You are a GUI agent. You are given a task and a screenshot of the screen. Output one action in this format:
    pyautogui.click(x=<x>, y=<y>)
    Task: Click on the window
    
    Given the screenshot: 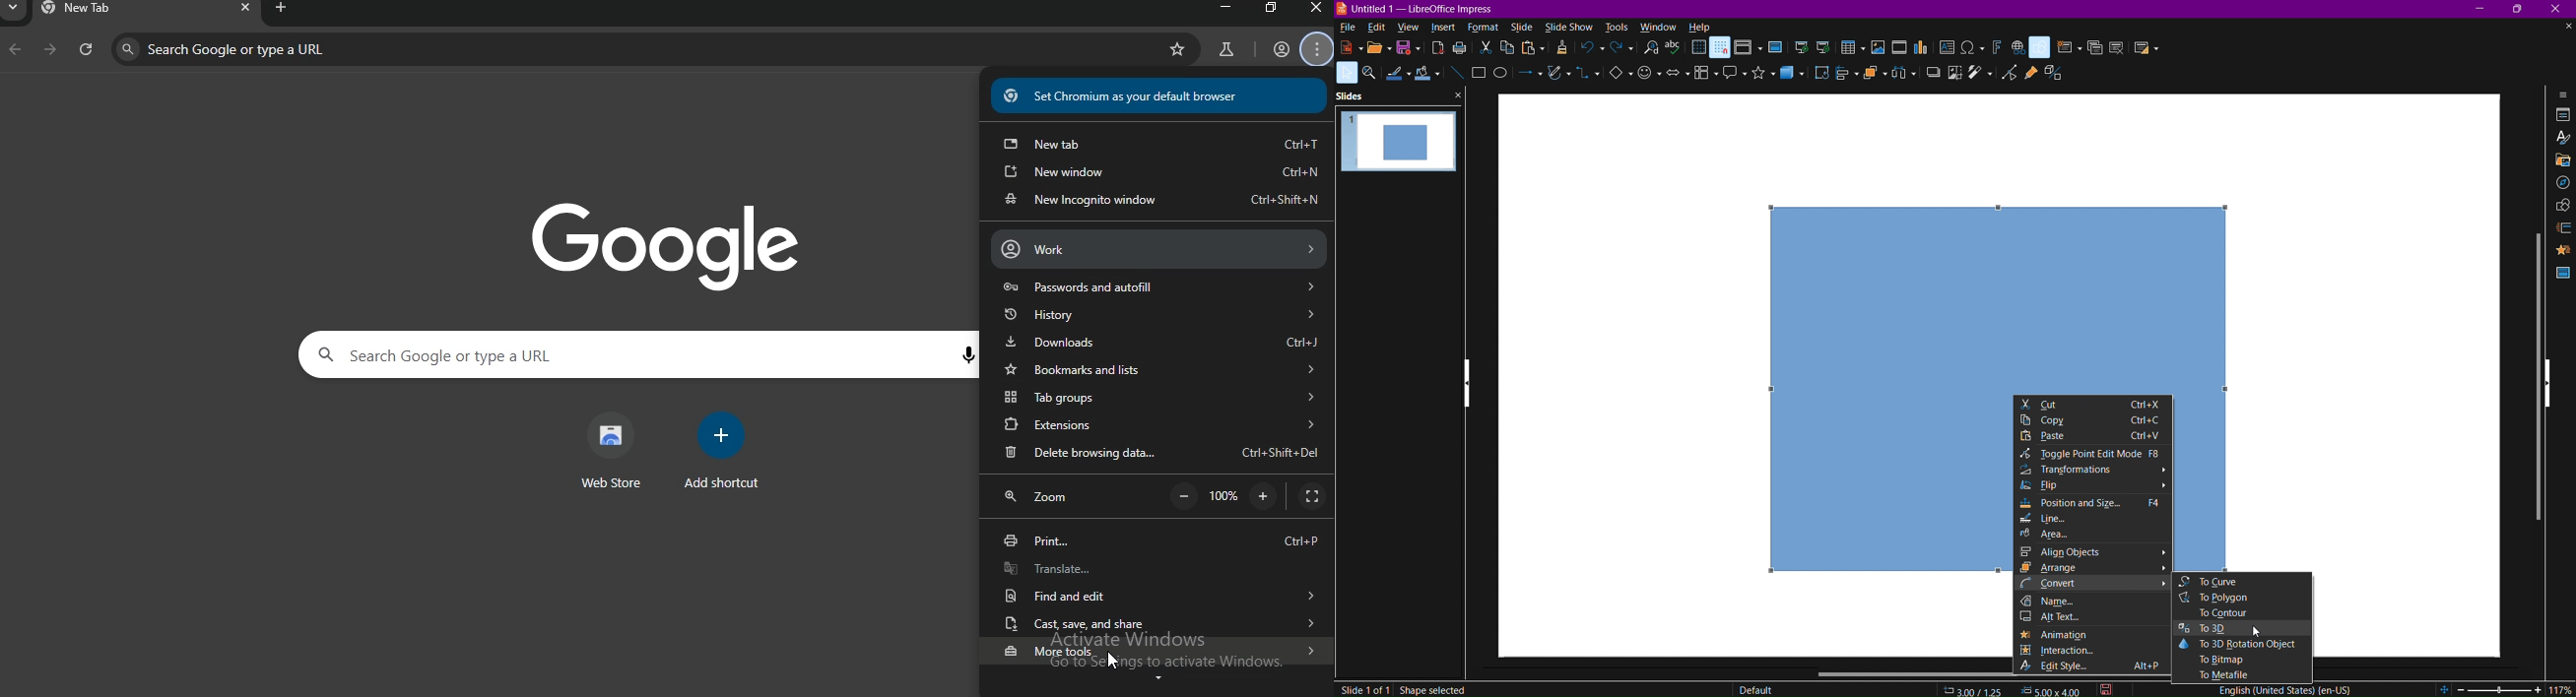 What is the action you would take?
    pyautogui.click(x=1657, y=25)
    